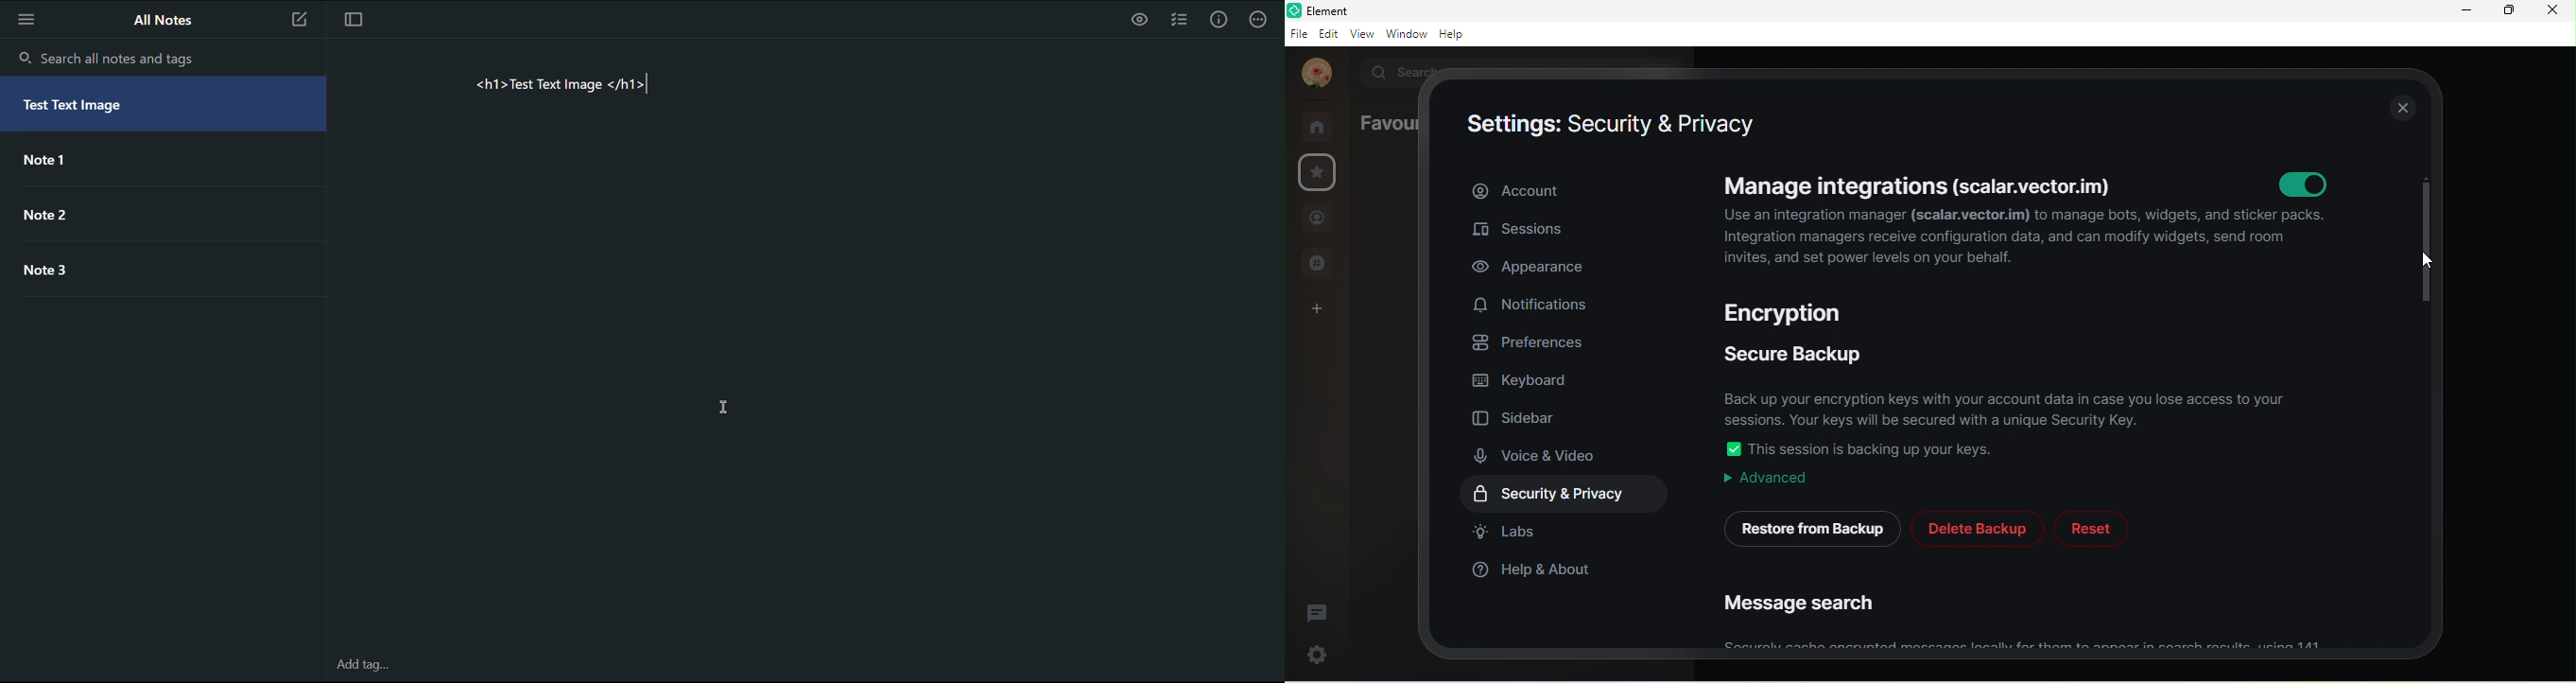 Image resolution: width=2576 pixels, height=700 pixels. Describe the element at coordinates (1543, 455) in the screenshot. I see `voice and video` at that location.